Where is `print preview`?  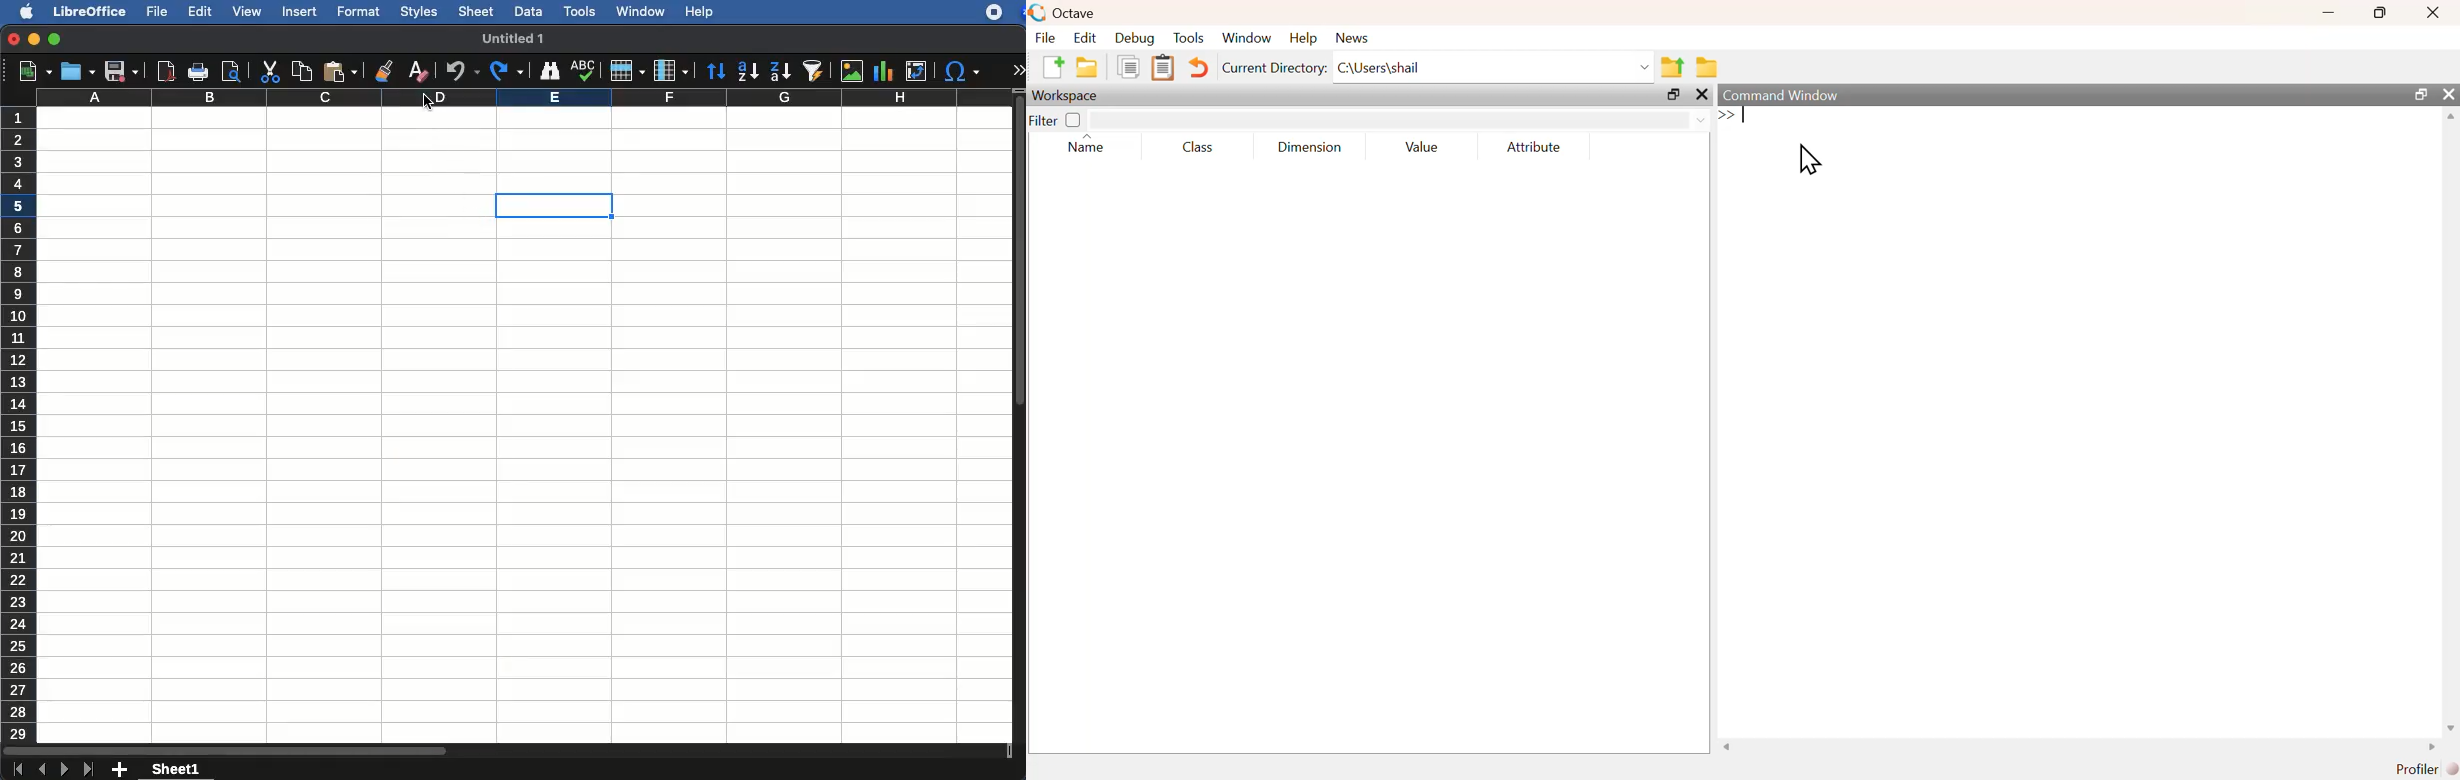 print preview is located at coordinates (233, 71).